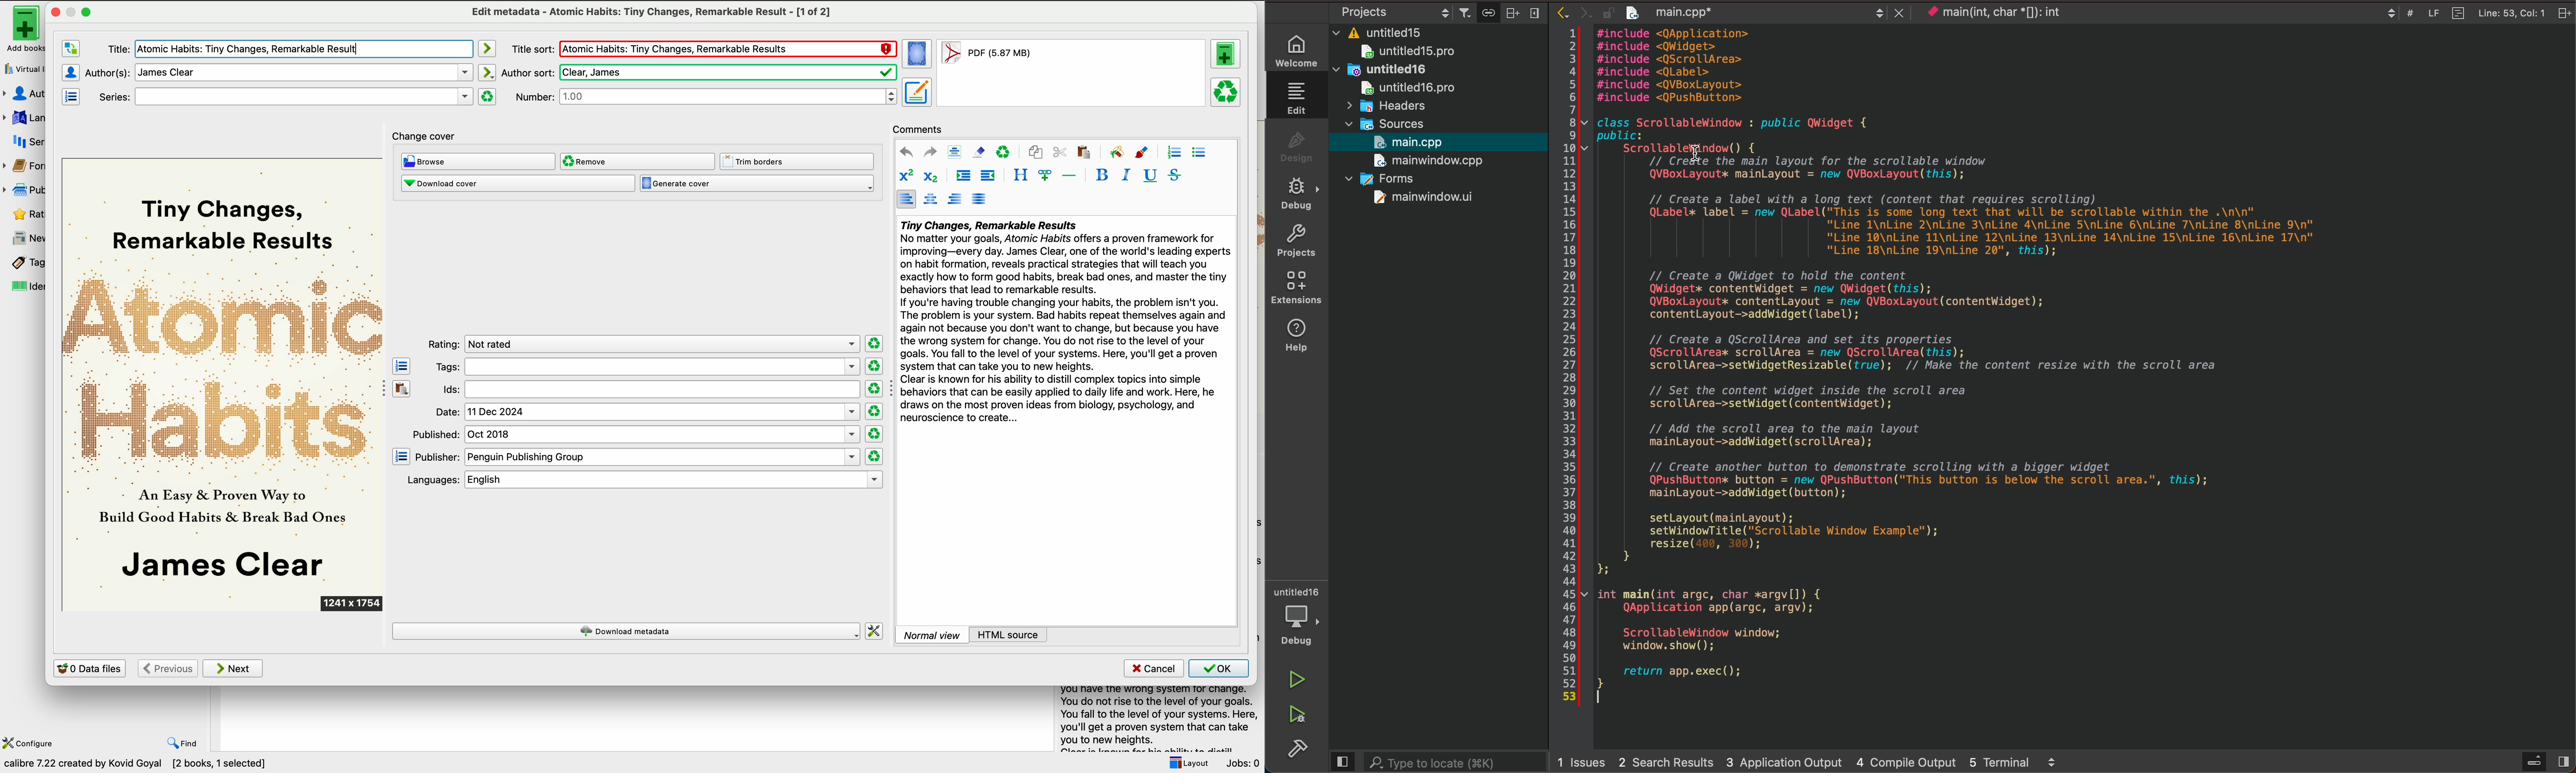 The height and width of the screenshot is (784, 2576). Describe the element at coordinates (931, 199) in the screenshot. I see `align center` at that location.